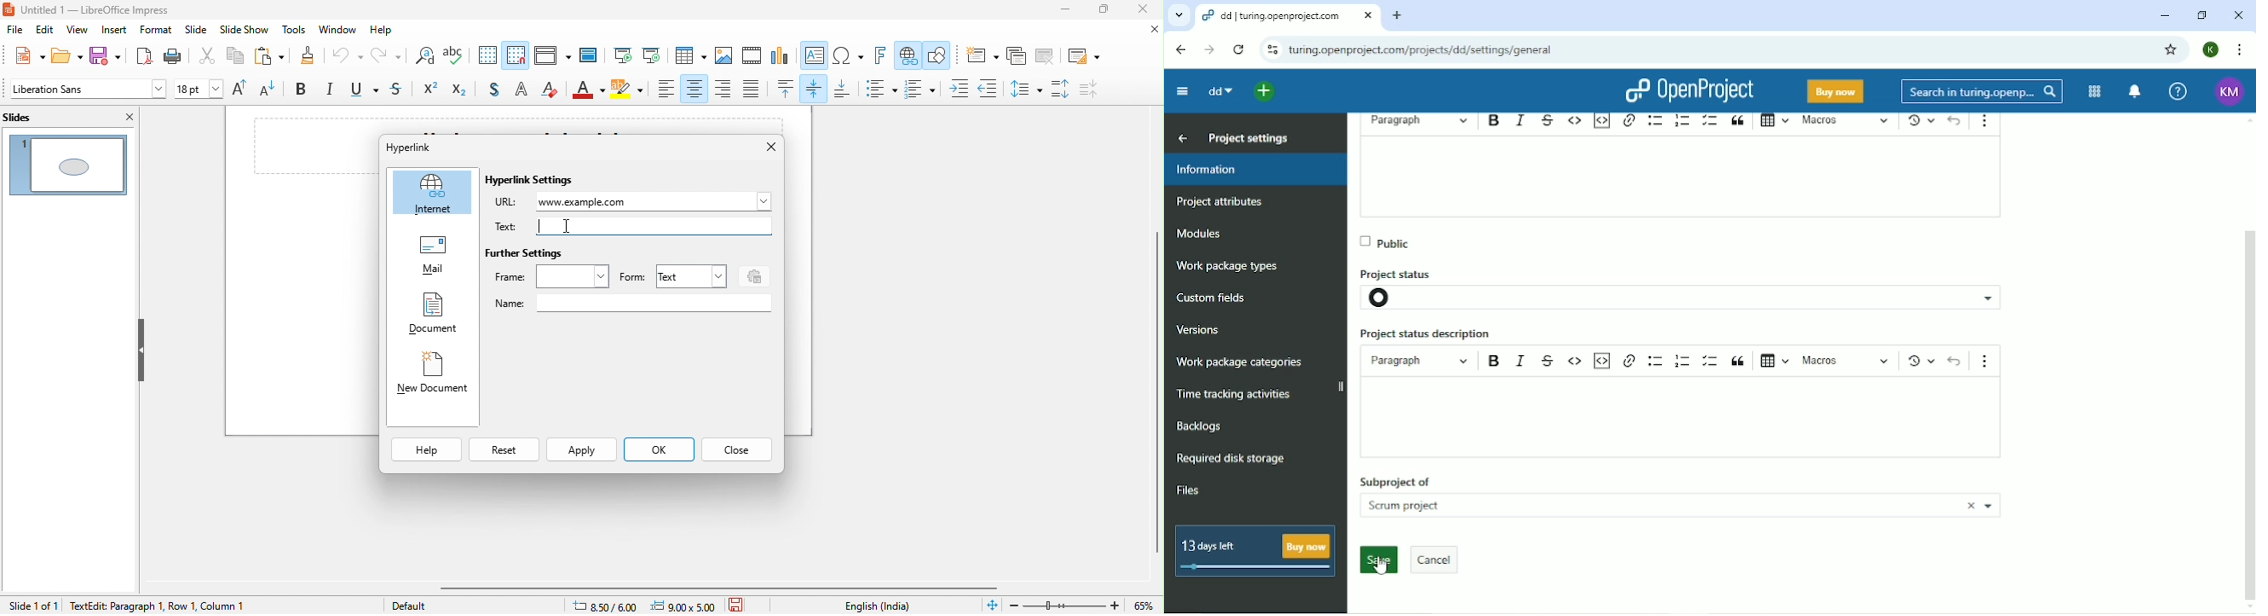 The image size is (2268, 616). What do you see at coordinates (1209, 51) in the screenshot?
I see `Forward` at bounding box center [1209, 51].